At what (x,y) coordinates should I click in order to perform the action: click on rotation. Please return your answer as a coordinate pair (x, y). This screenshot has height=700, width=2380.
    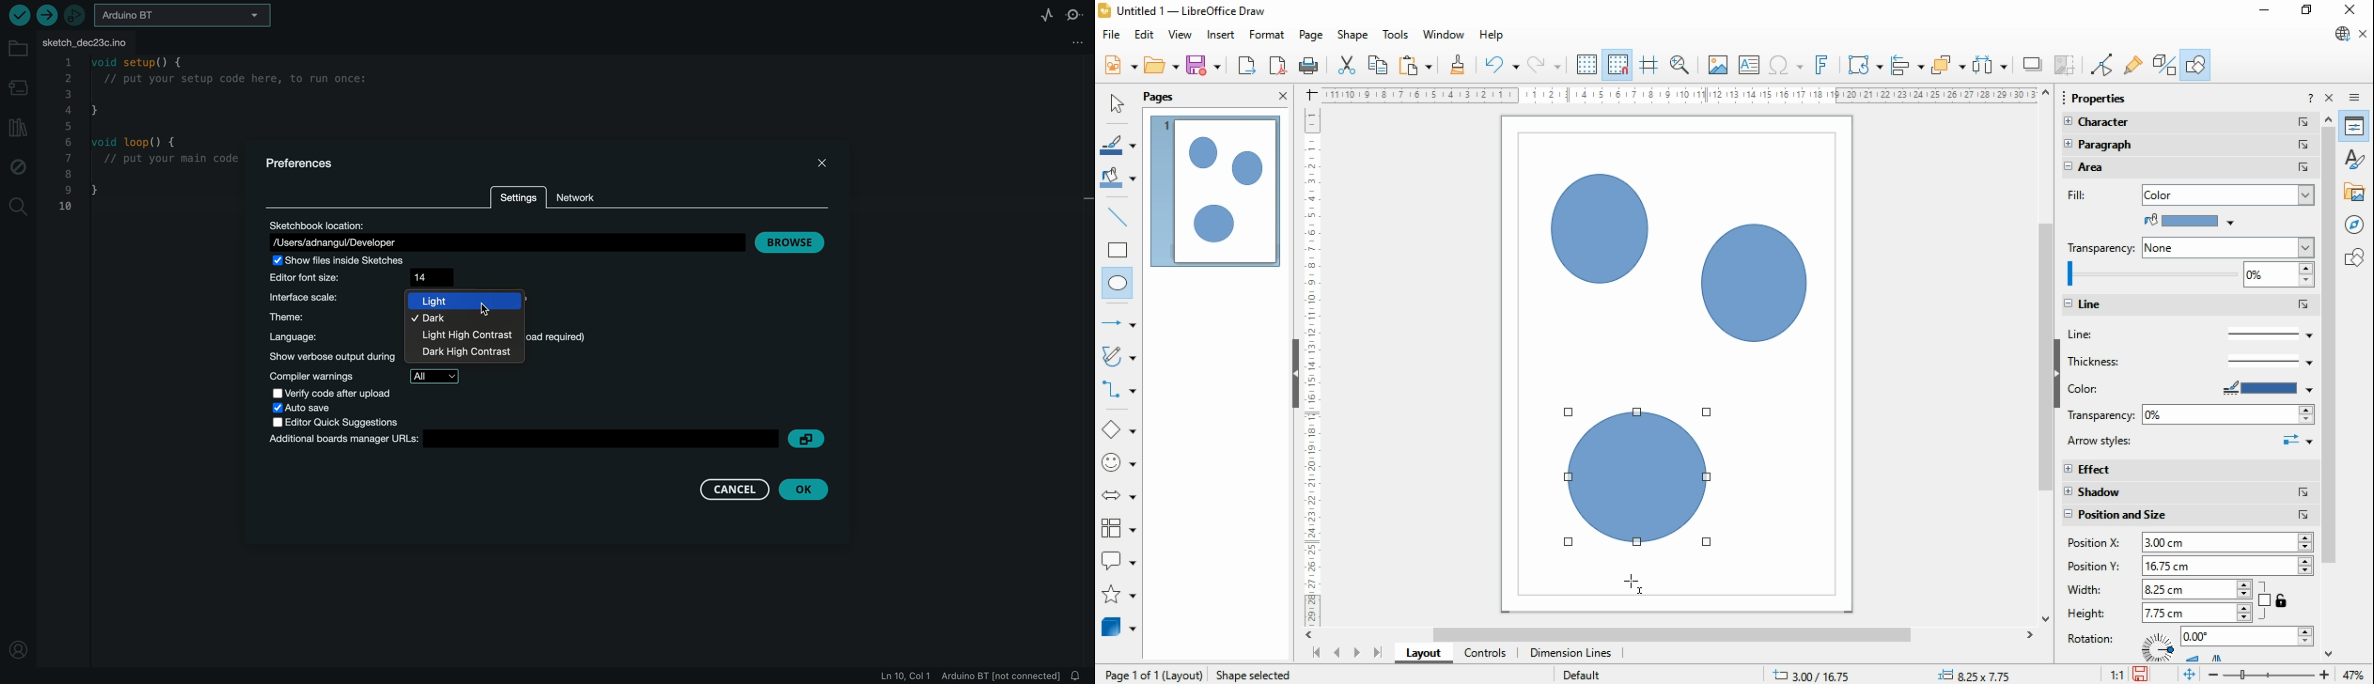
    Looking at the image, I should click on (2094, 637).